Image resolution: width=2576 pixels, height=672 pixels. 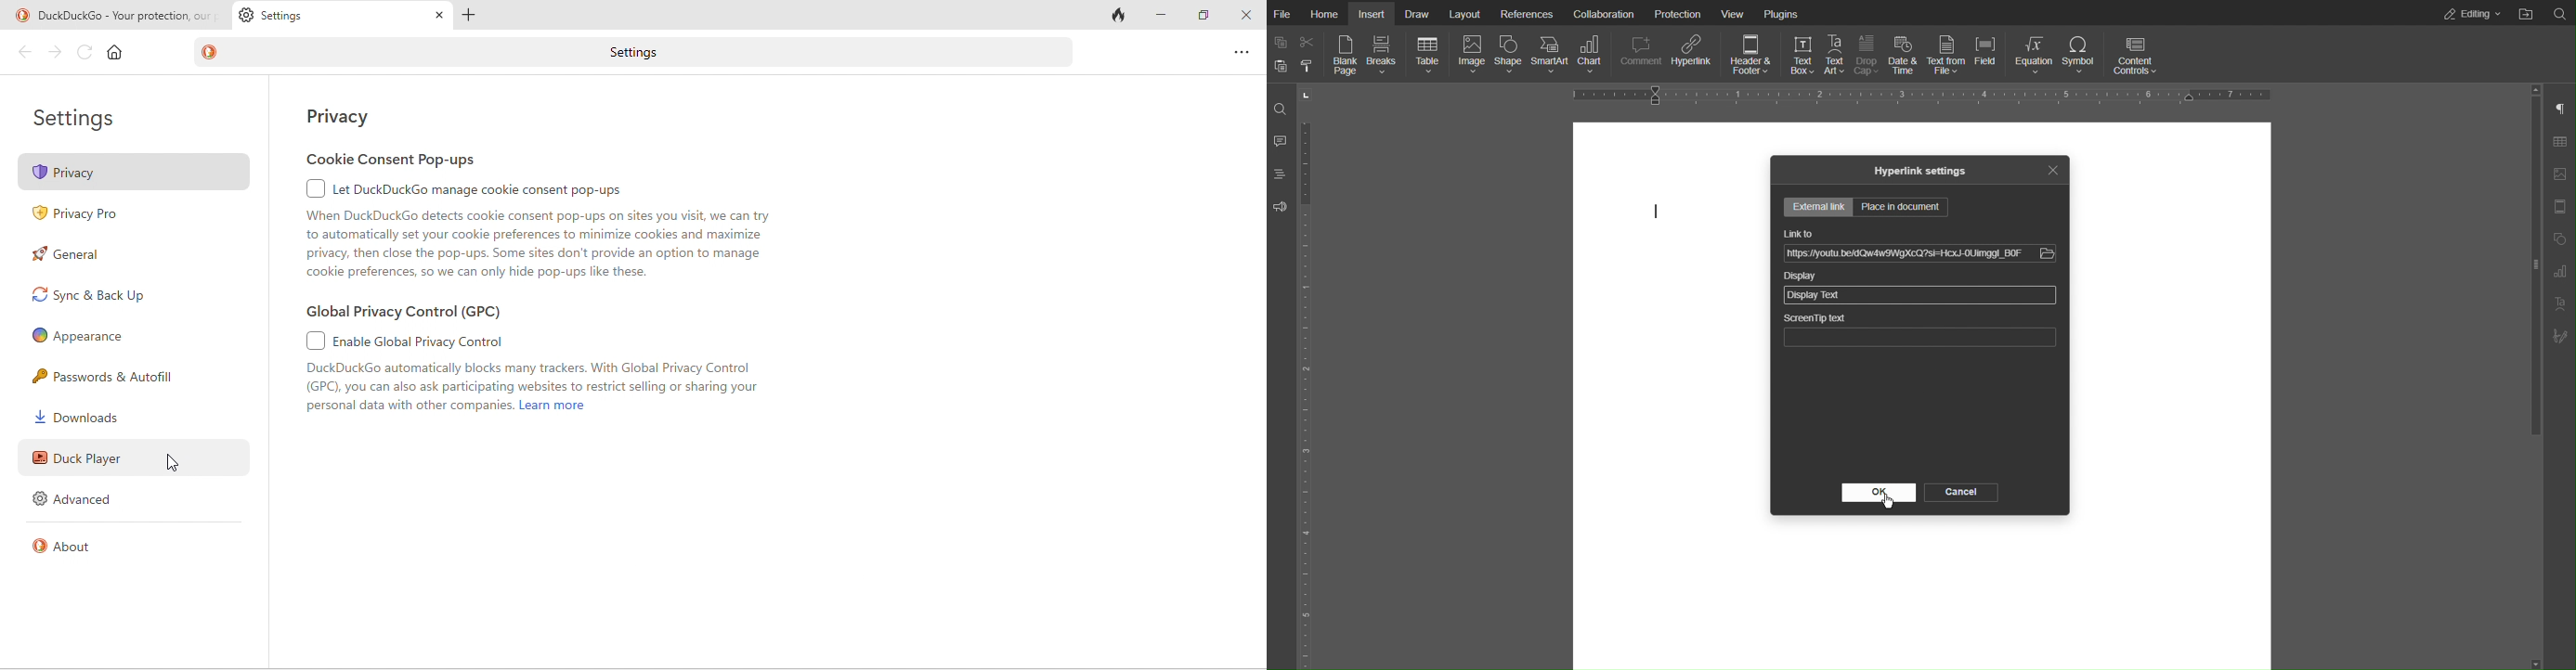 What do you see at coordinates (1815, 319) in the screenshot?
I see `ScreenTip text` at bounding box center [1815, 319].